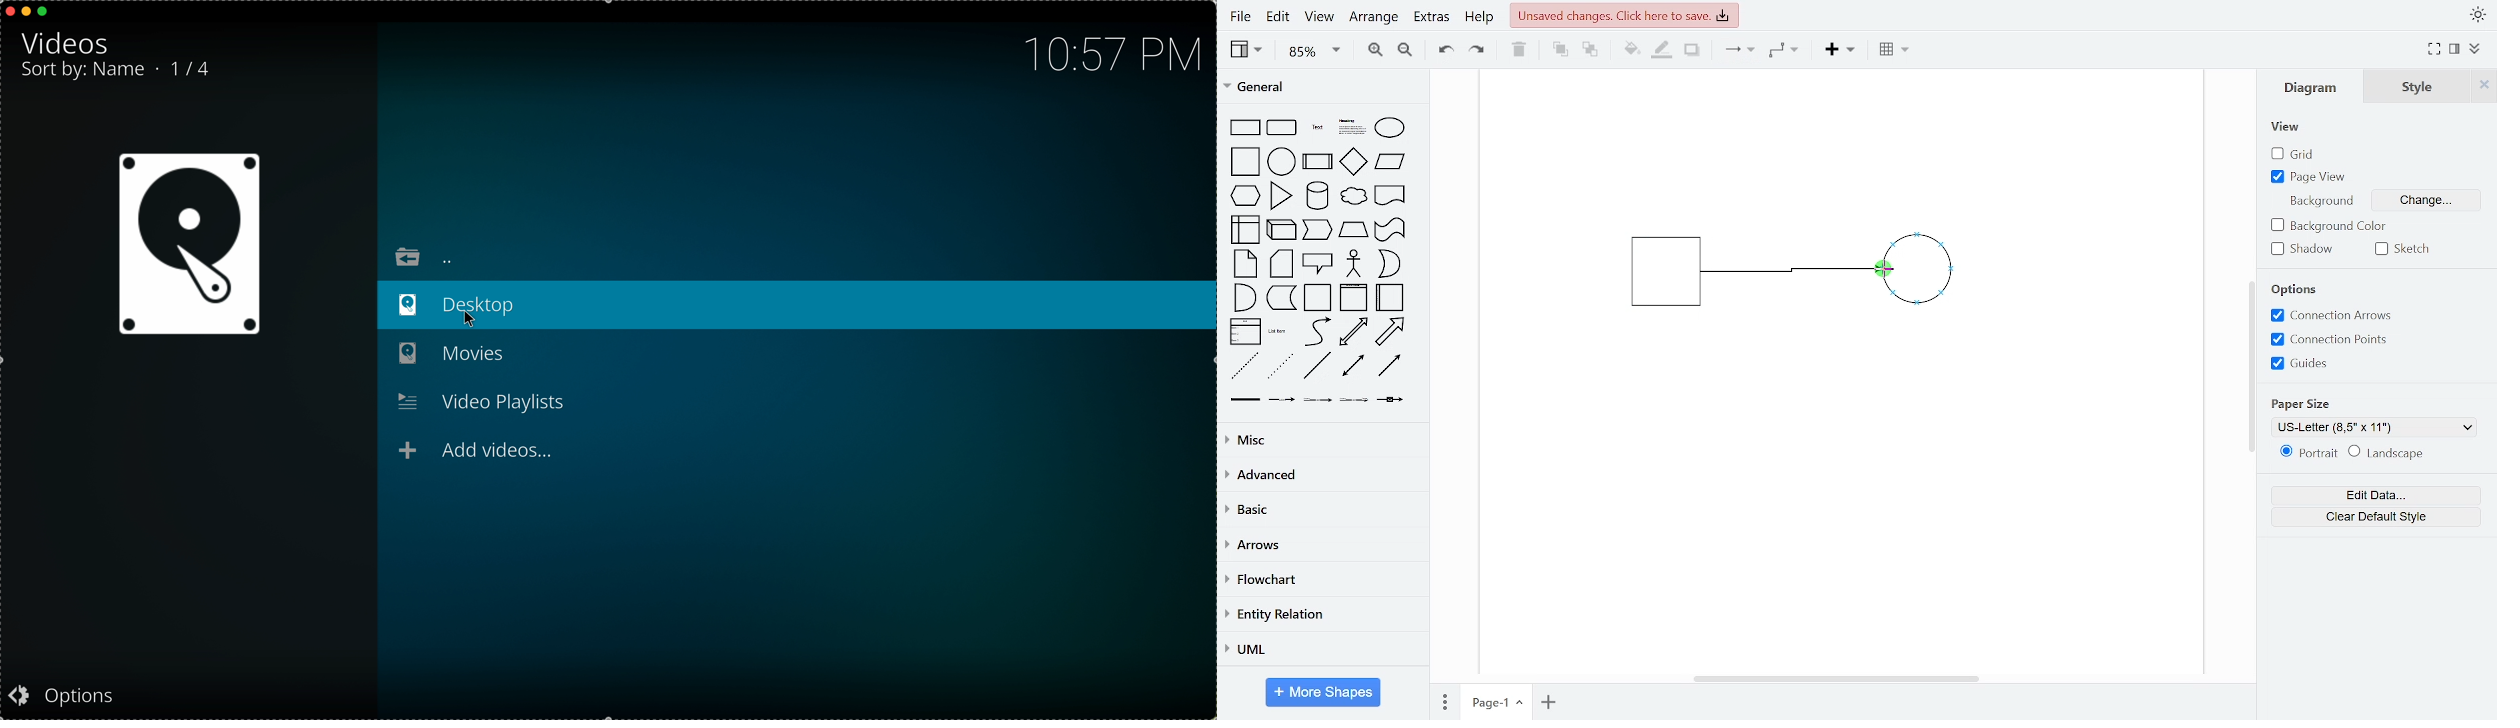  Describe the element at coordinates (1519, 49) in the screenshot. I see `delete` at that location.